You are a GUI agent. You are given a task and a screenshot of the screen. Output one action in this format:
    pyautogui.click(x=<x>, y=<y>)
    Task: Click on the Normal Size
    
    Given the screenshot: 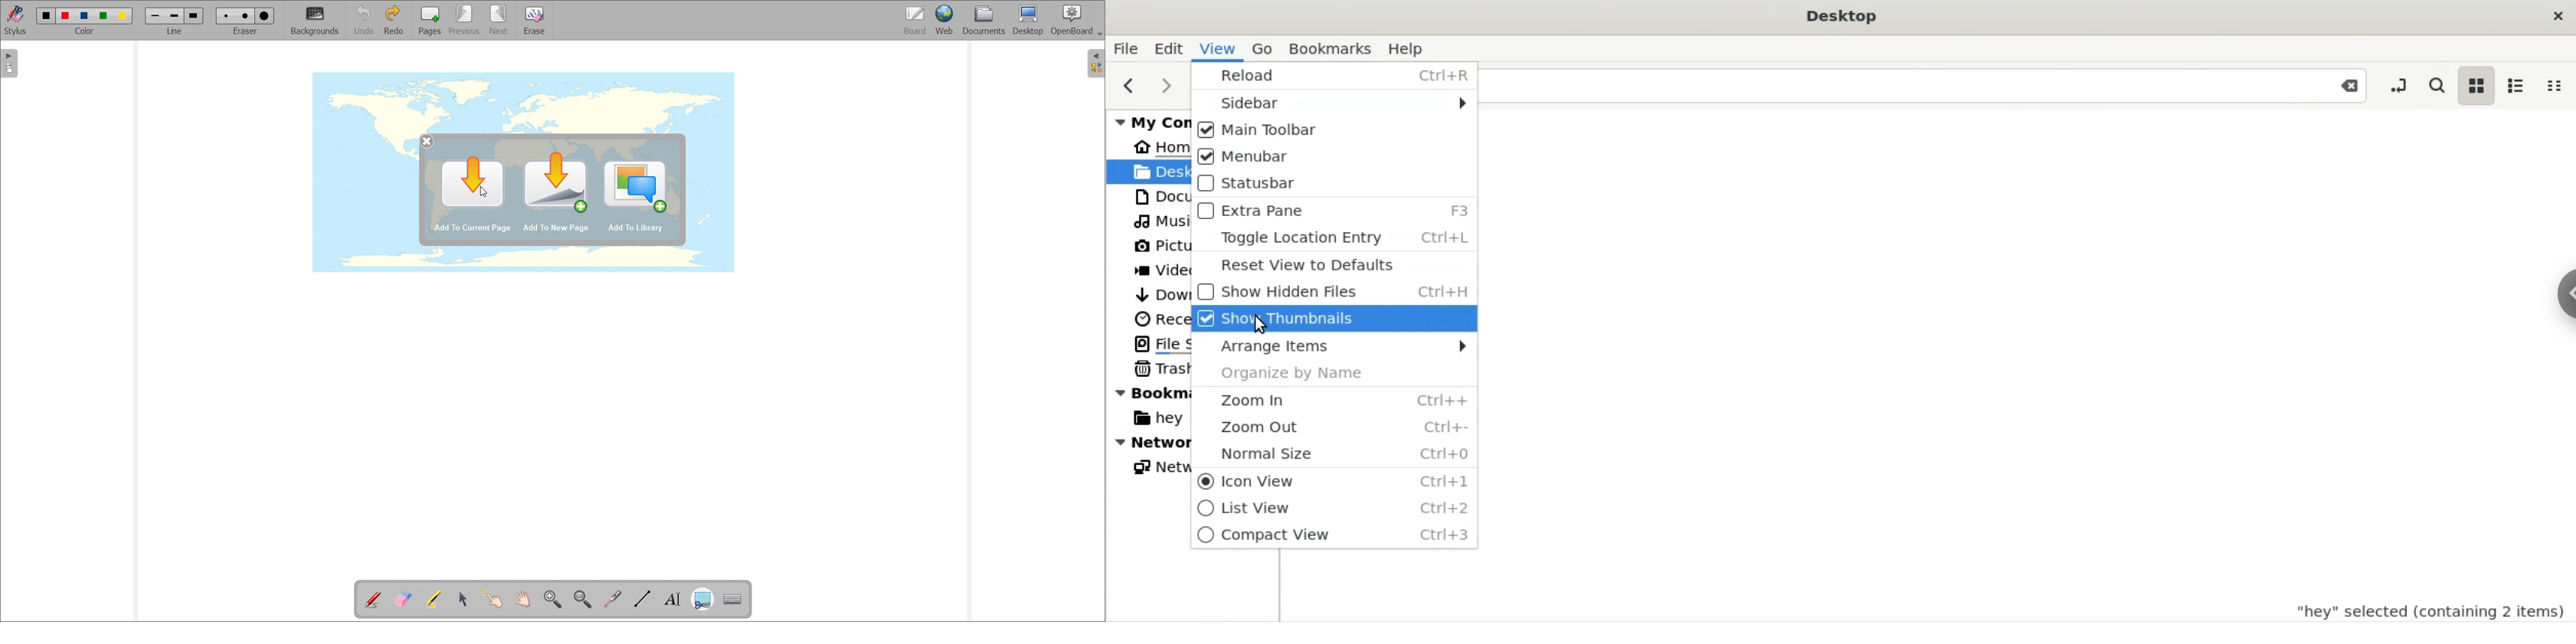 What is the action you would take?
    pyautogui.click(x=1332, y=452)
    